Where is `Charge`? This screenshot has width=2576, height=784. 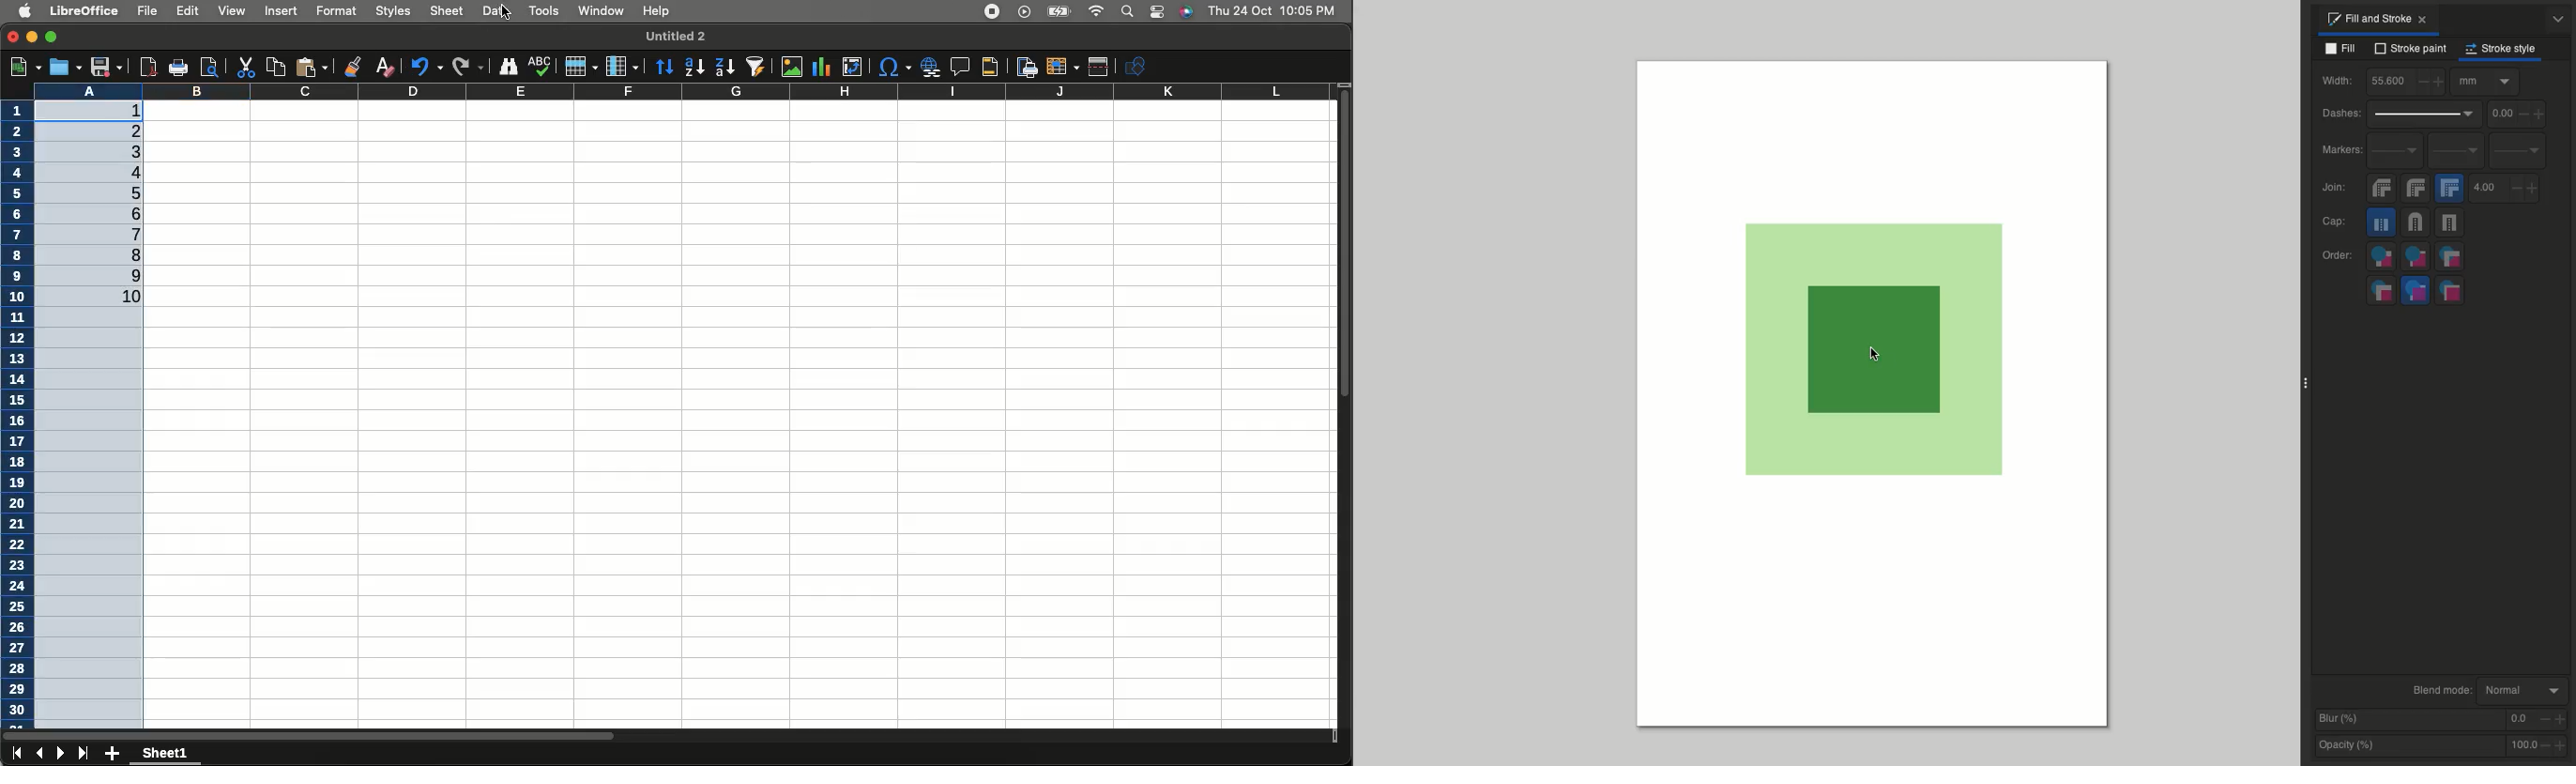 Charge is located at coordinates (1056, 12).